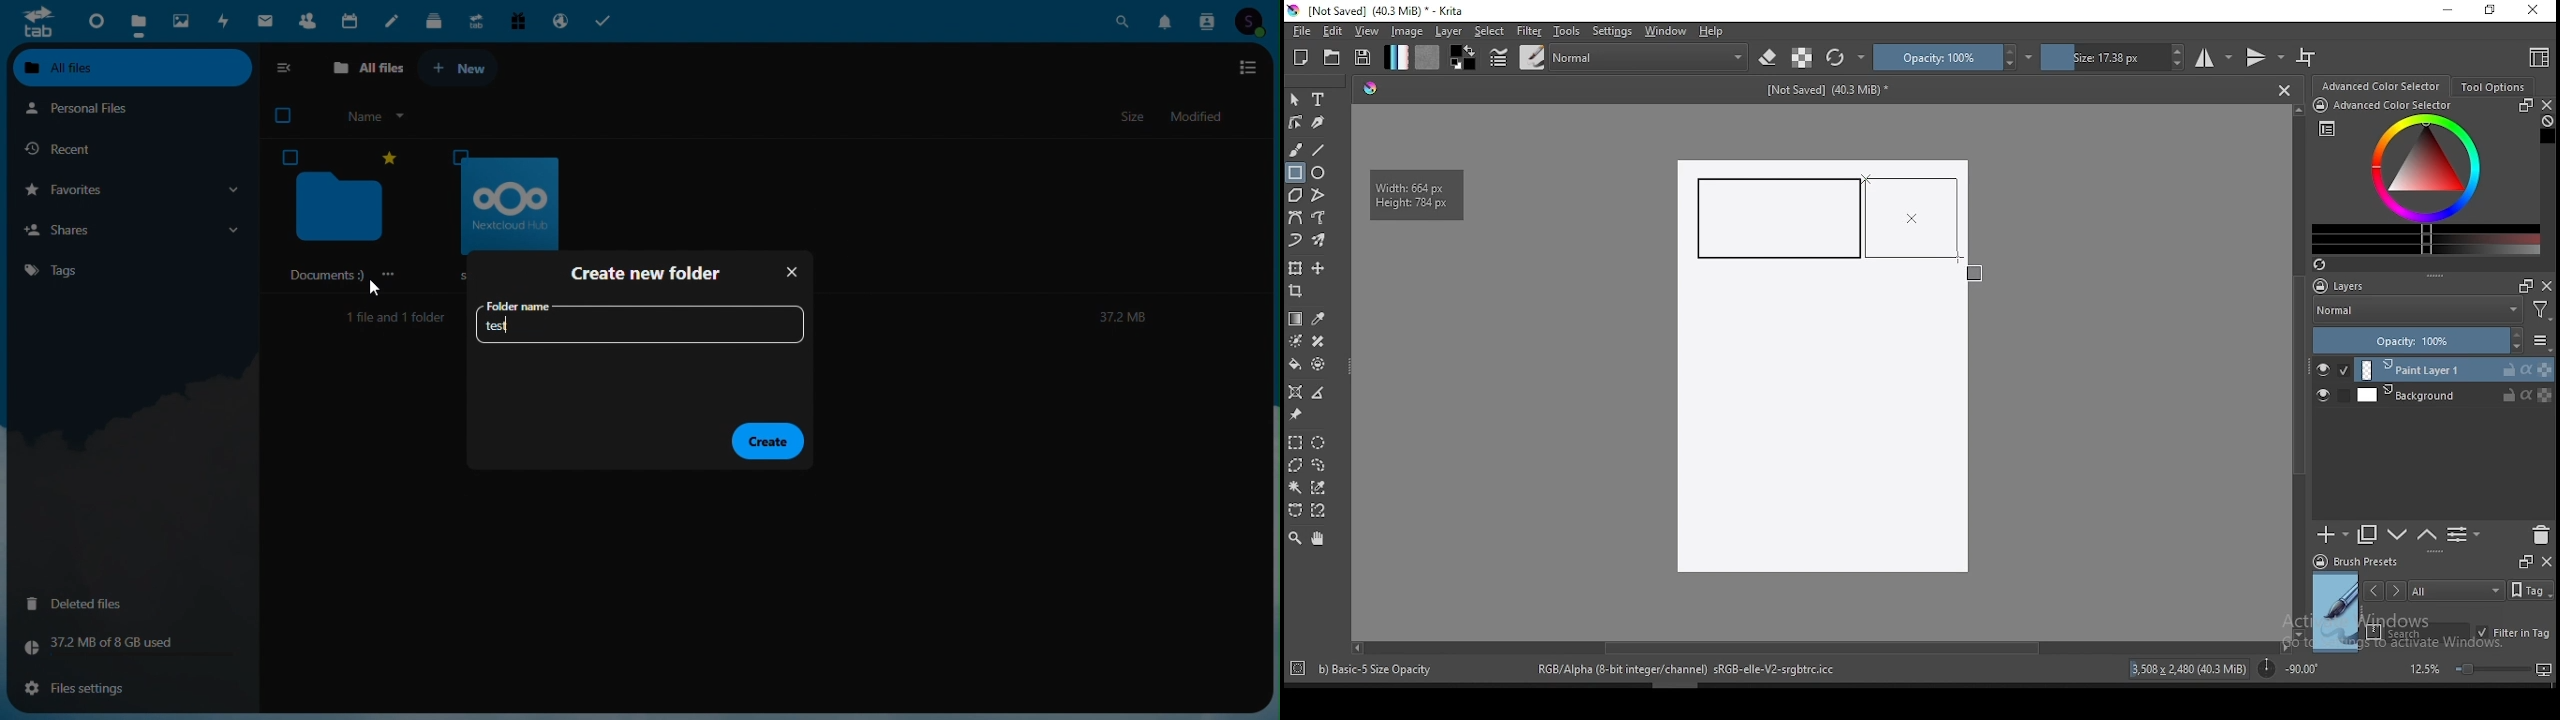 The height and width of the screenshot is (728, 2576). I want to click on edit shapes tool, so click(1295, 121).